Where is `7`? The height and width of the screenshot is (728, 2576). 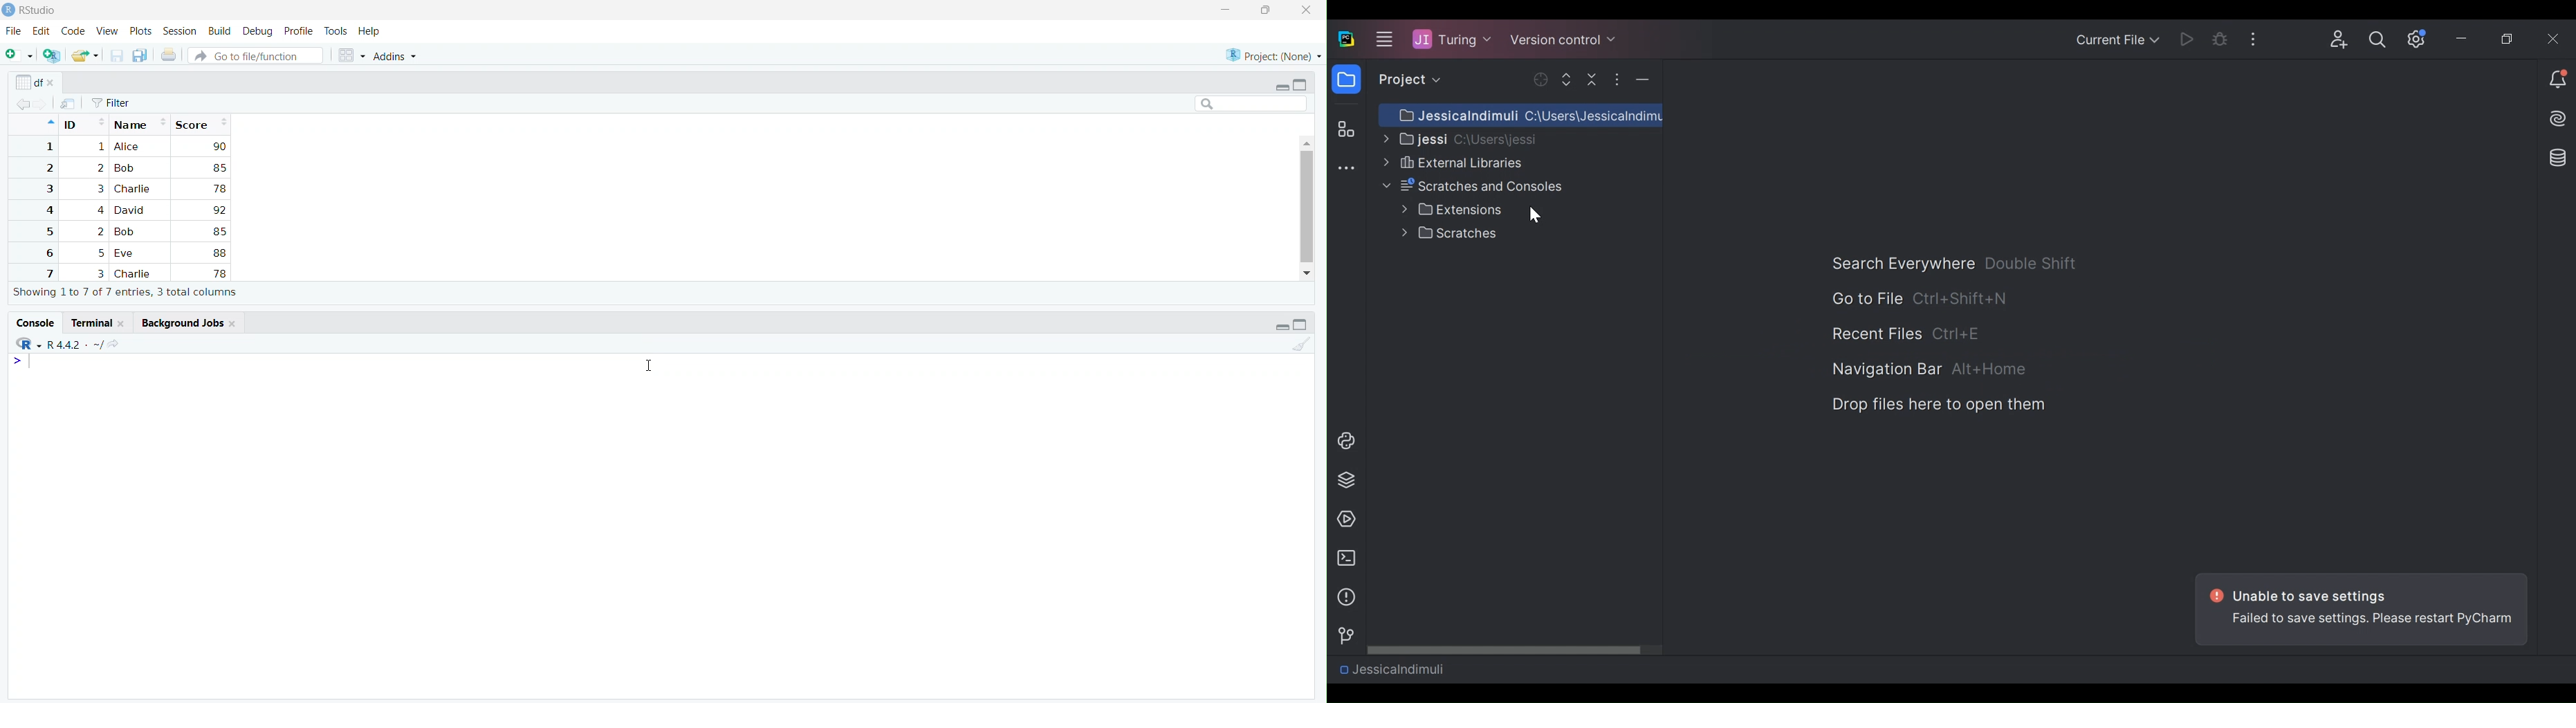 7 is located at coordinates (48, 273).